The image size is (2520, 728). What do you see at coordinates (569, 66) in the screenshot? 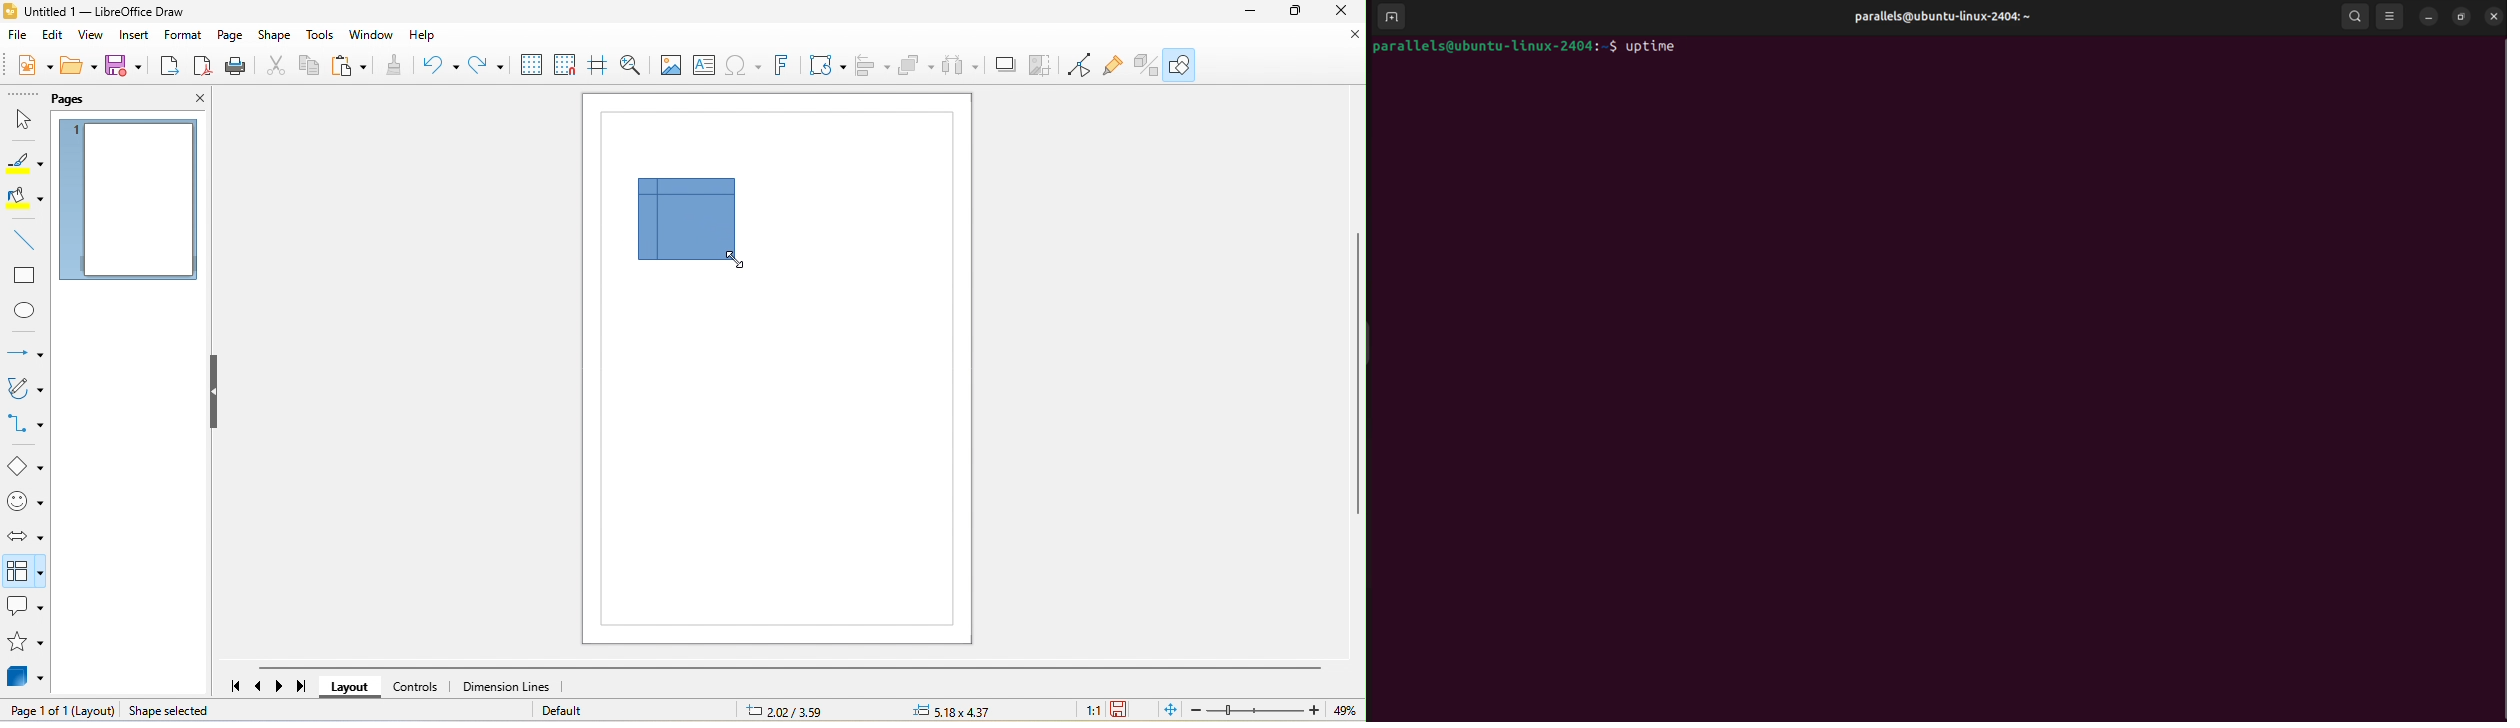
I see `snap to grid` at bounding box center [569, 66].